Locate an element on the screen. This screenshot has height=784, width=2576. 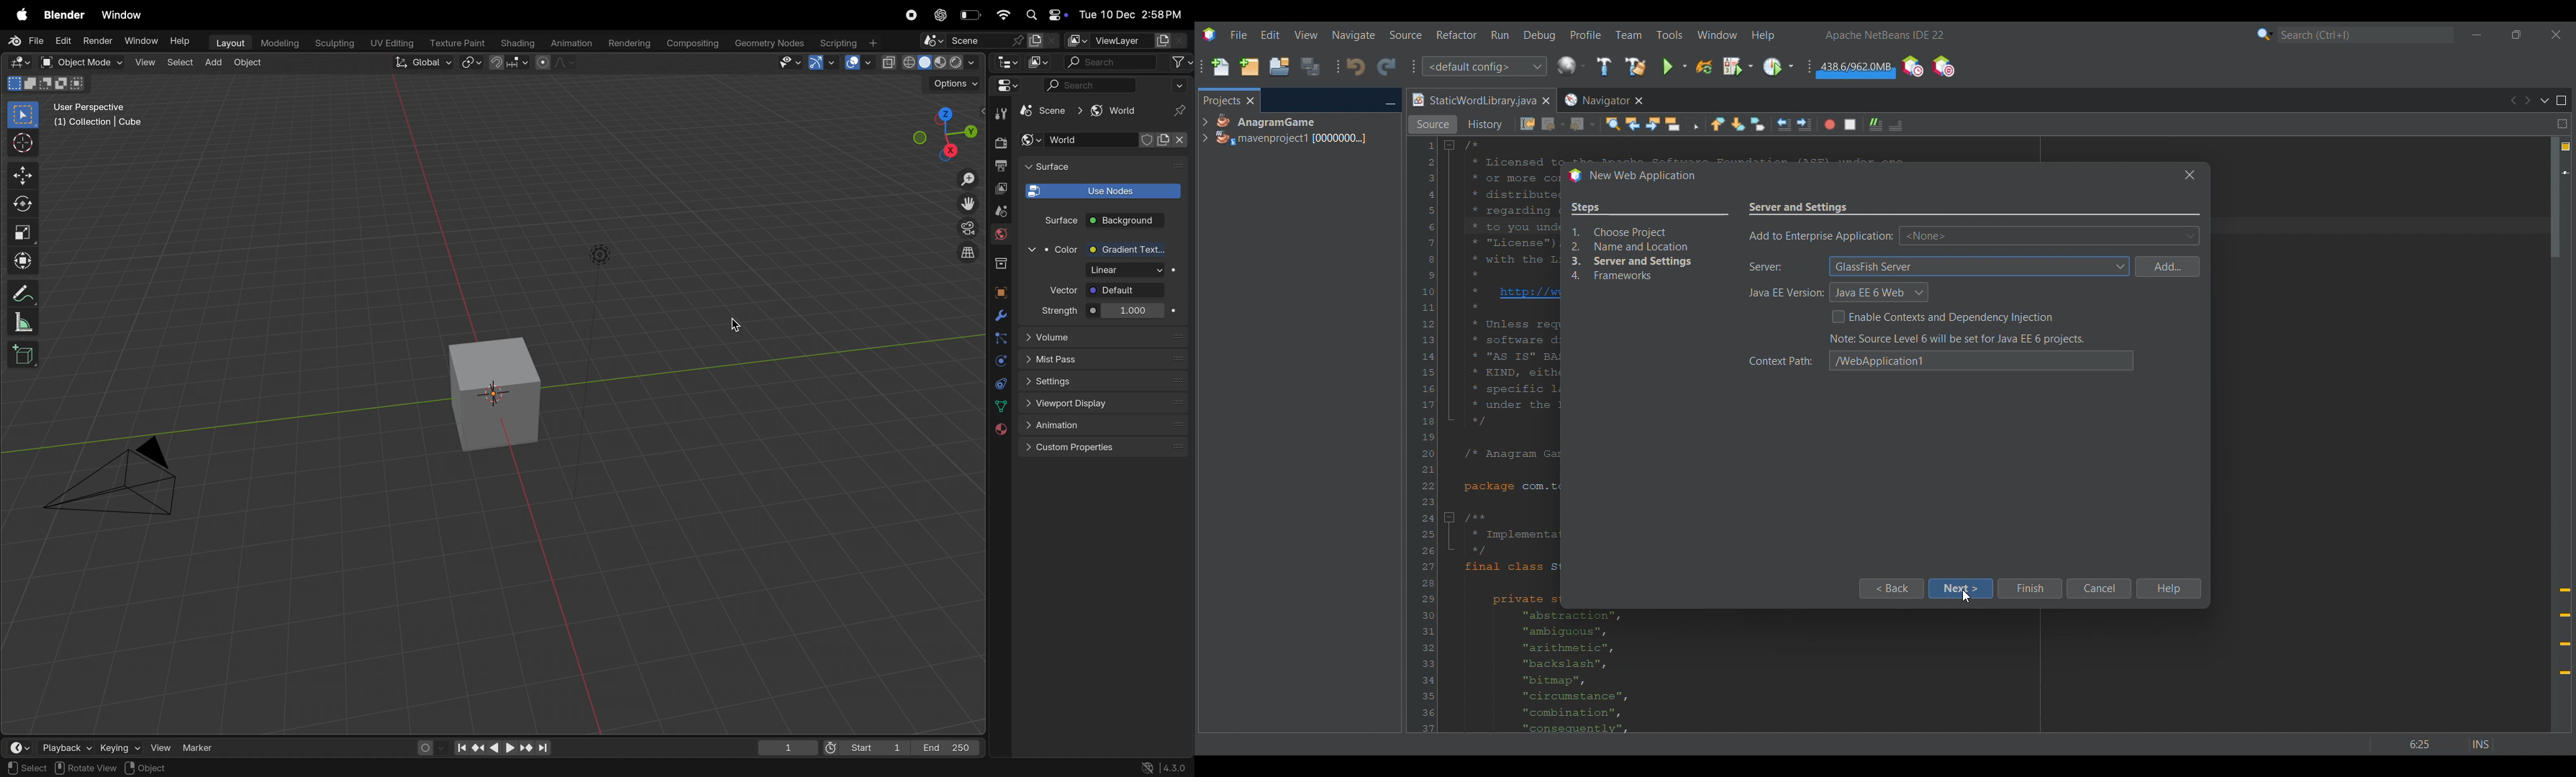
Window title changed is located at coordinates (1631, 176).